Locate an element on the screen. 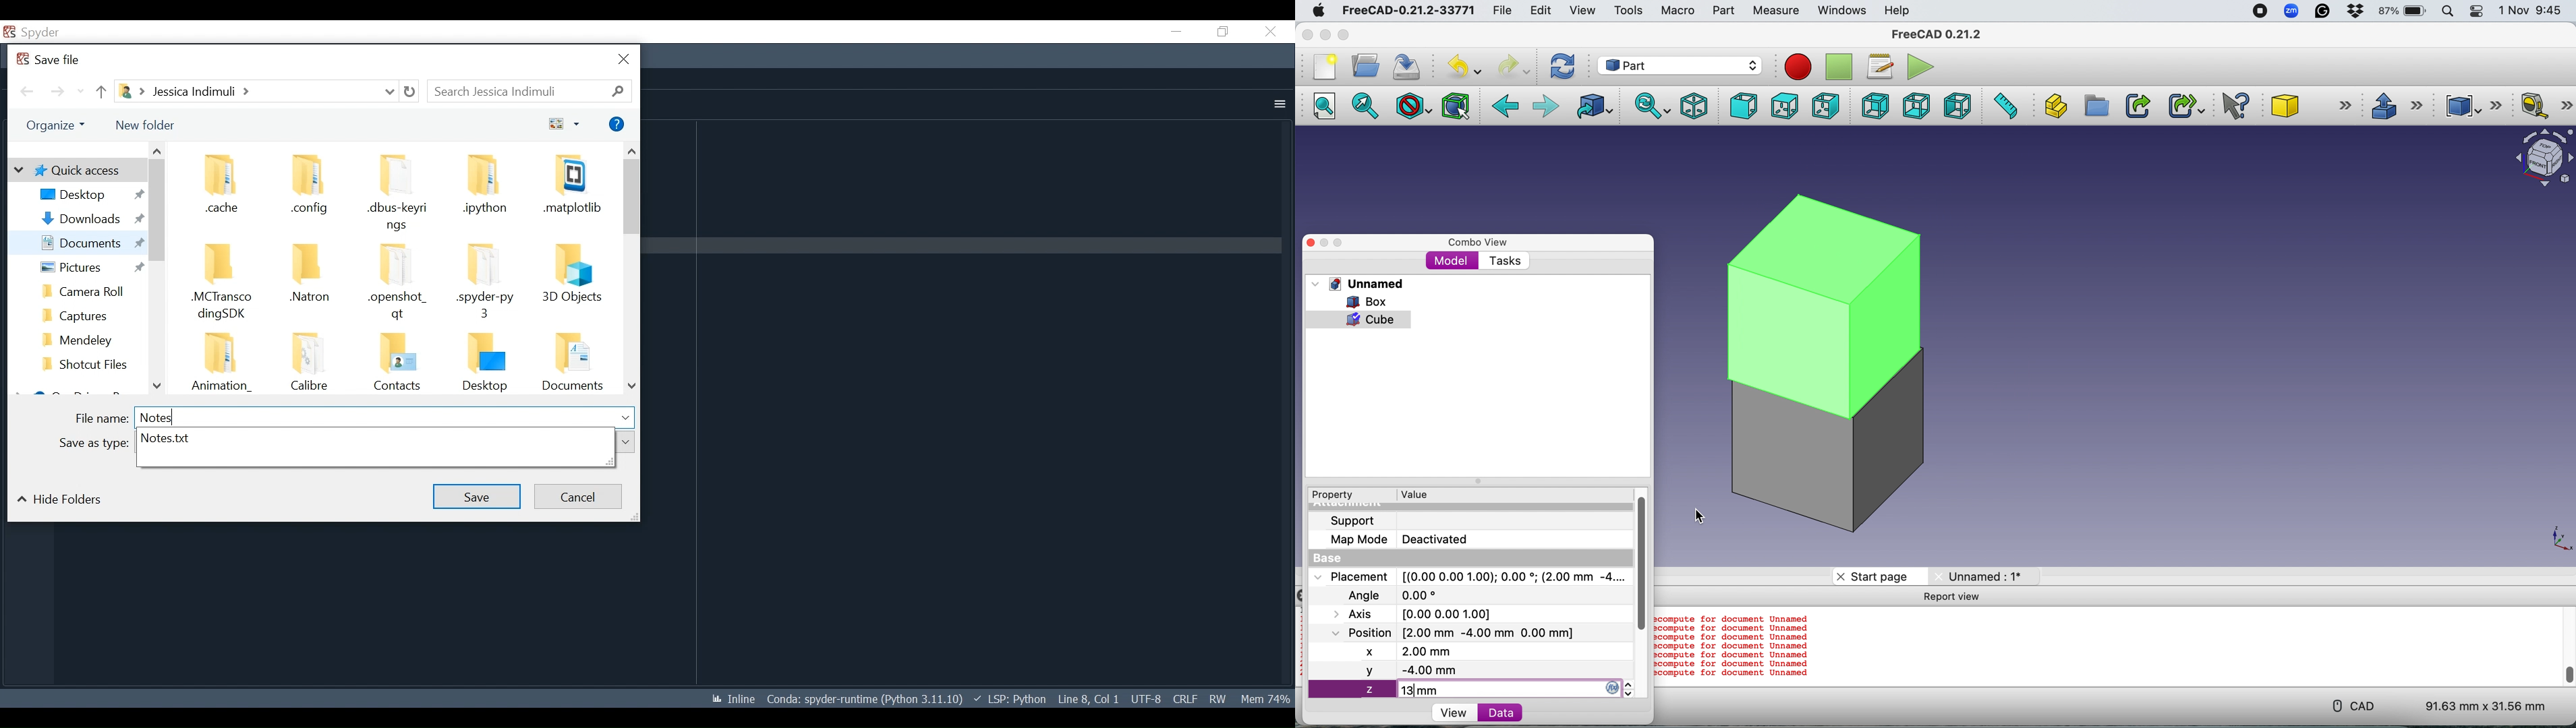 The width and height of the screenshot is (2576, 728). Vertical Scroll bar is located at coordinates (633, 197).